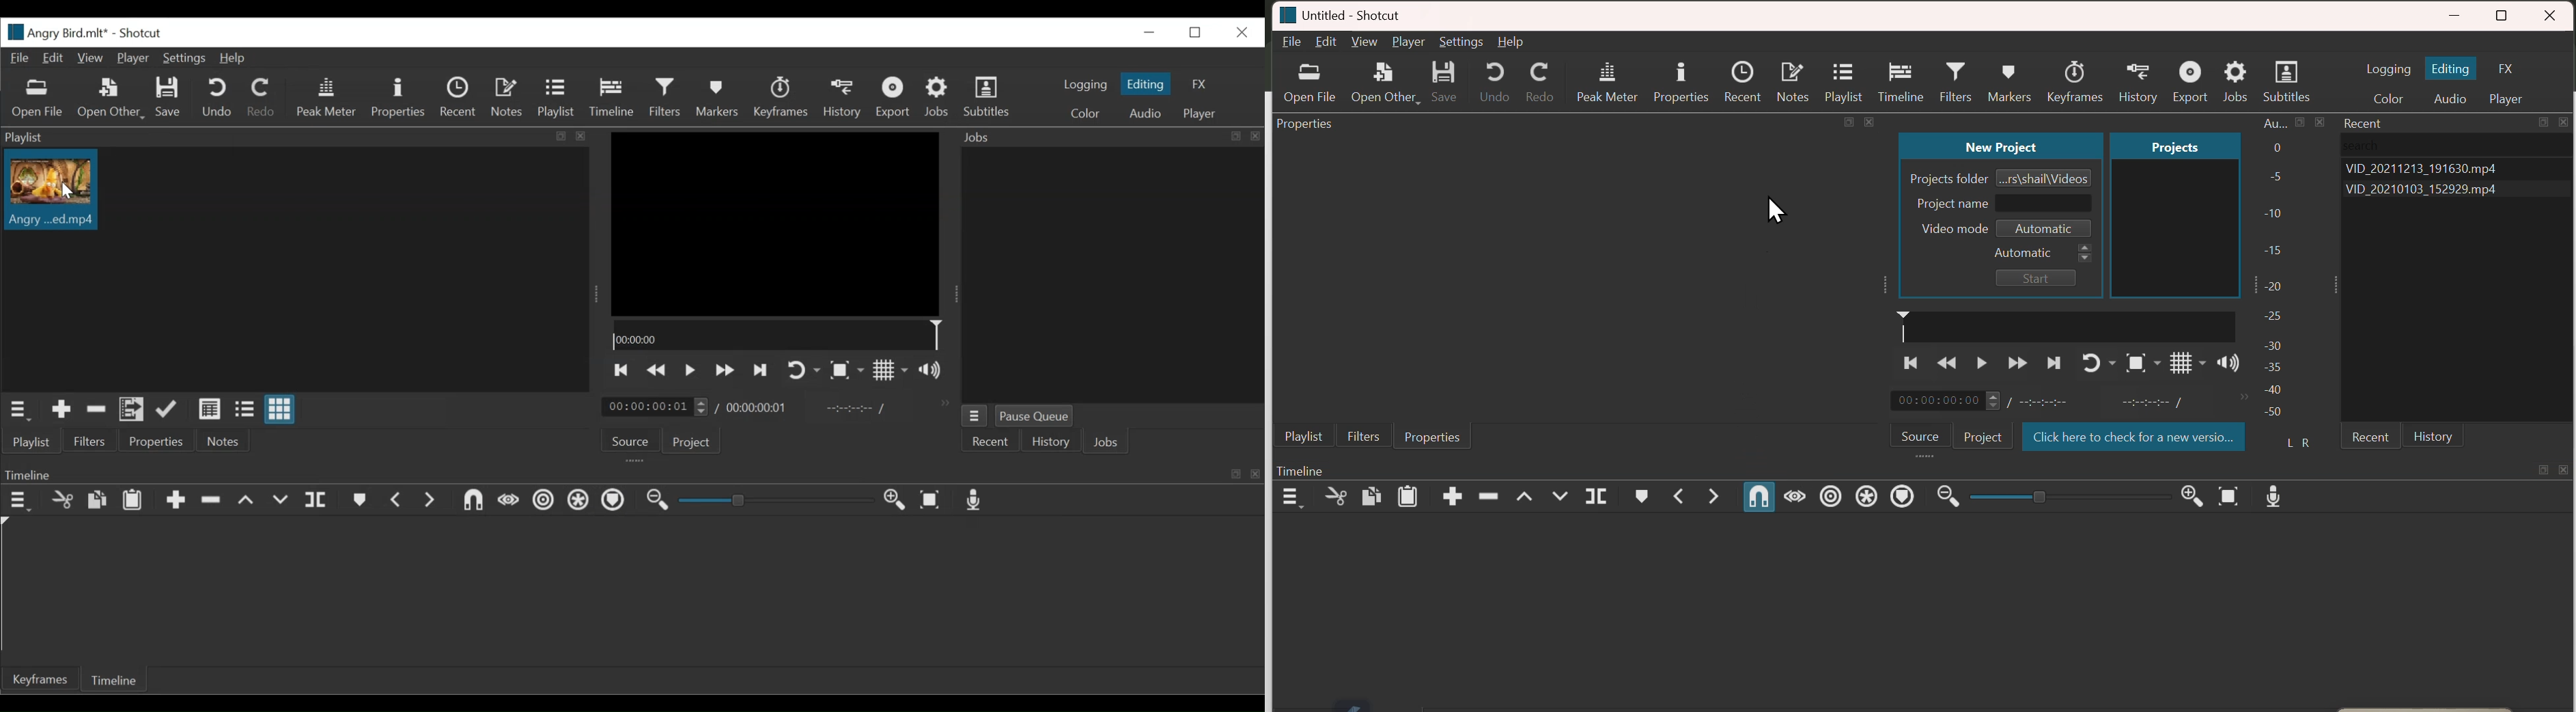  Describe the element at coordinates (98, 500) in the screenshot. I see `Copy` at that location.